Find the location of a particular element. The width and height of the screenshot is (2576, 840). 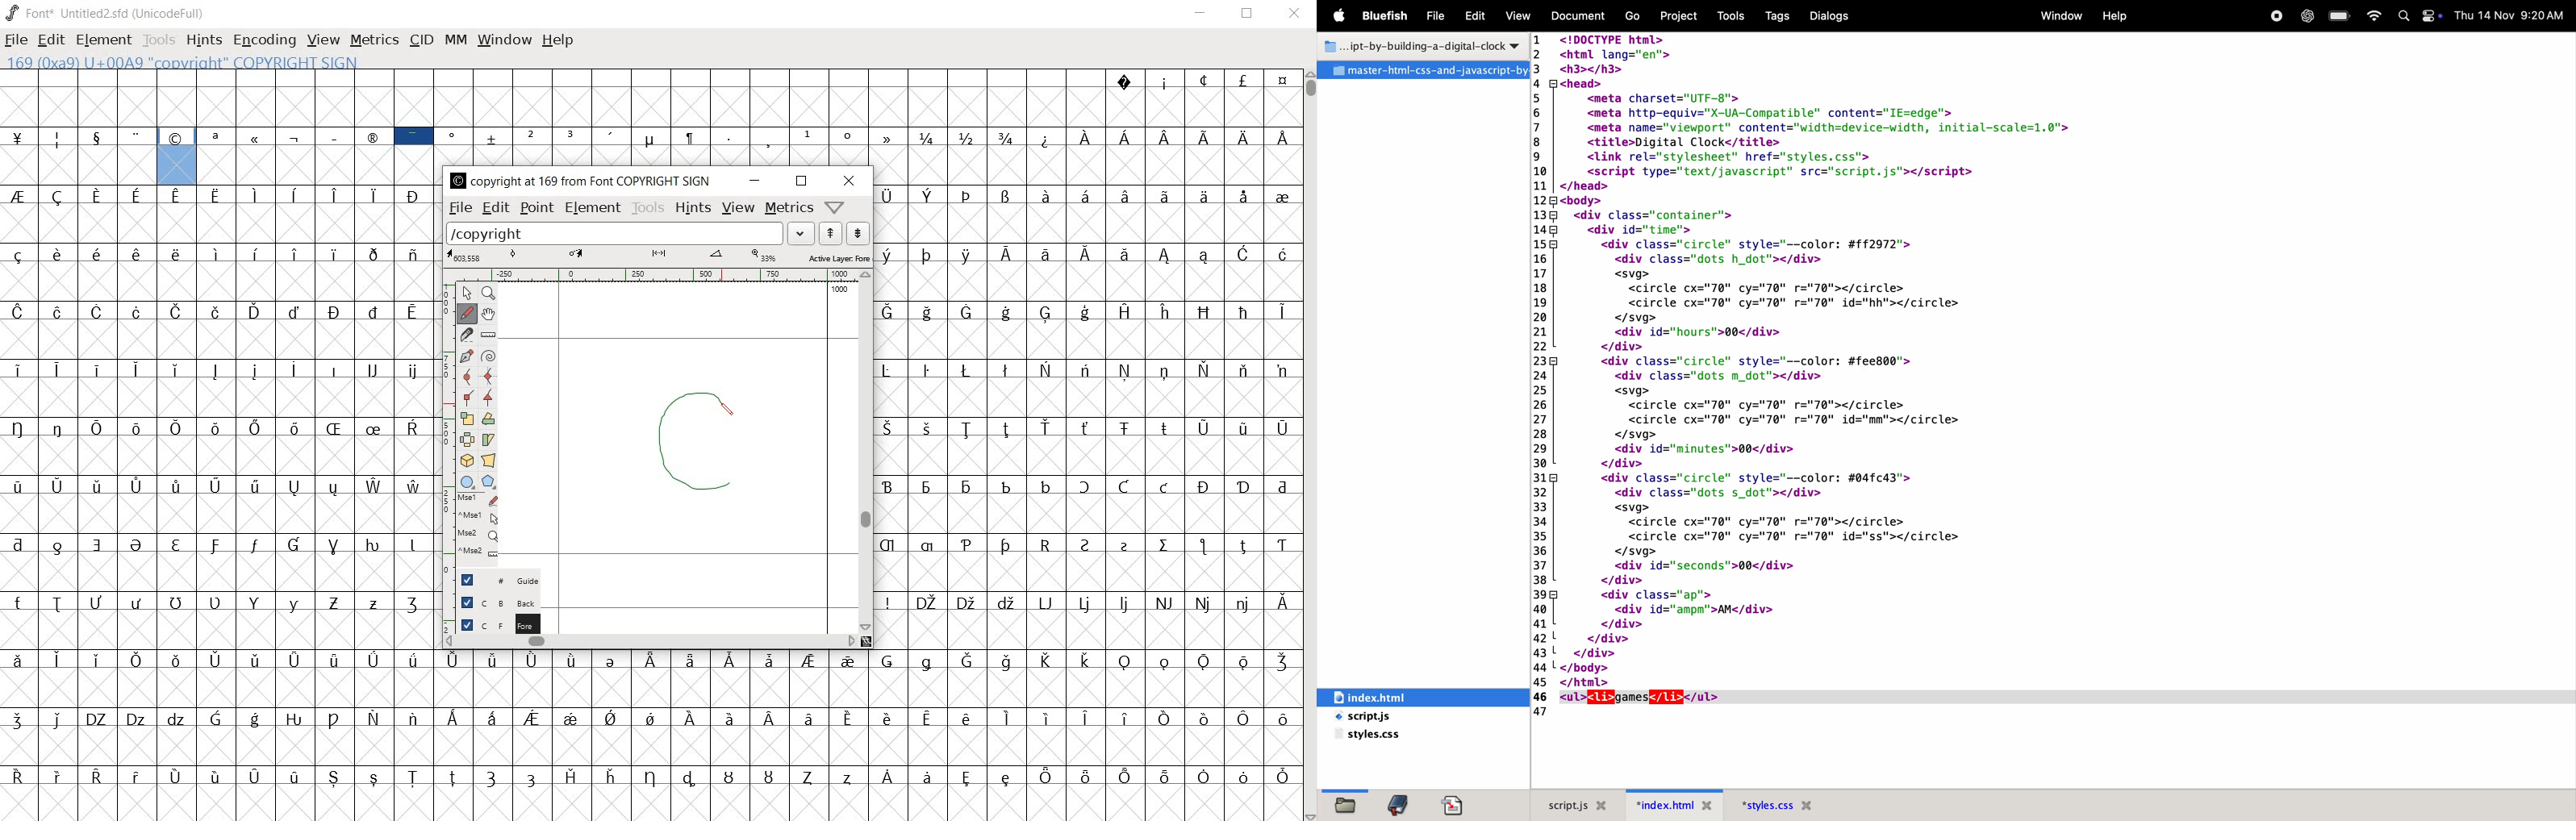

glyphs is located at coordinates (215, 466).